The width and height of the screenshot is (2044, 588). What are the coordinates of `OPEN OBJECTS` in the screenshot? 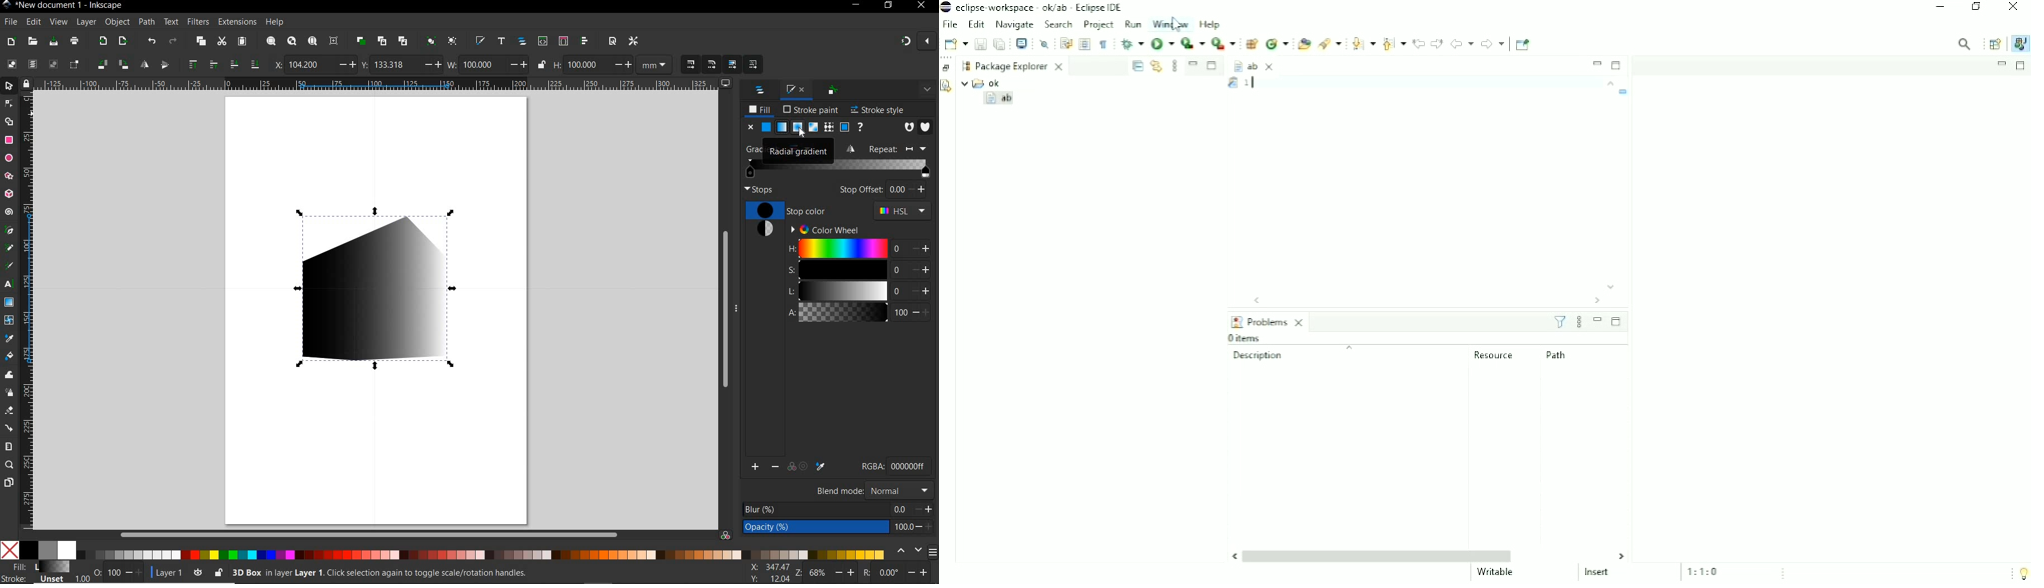 It's located at (524, 43).